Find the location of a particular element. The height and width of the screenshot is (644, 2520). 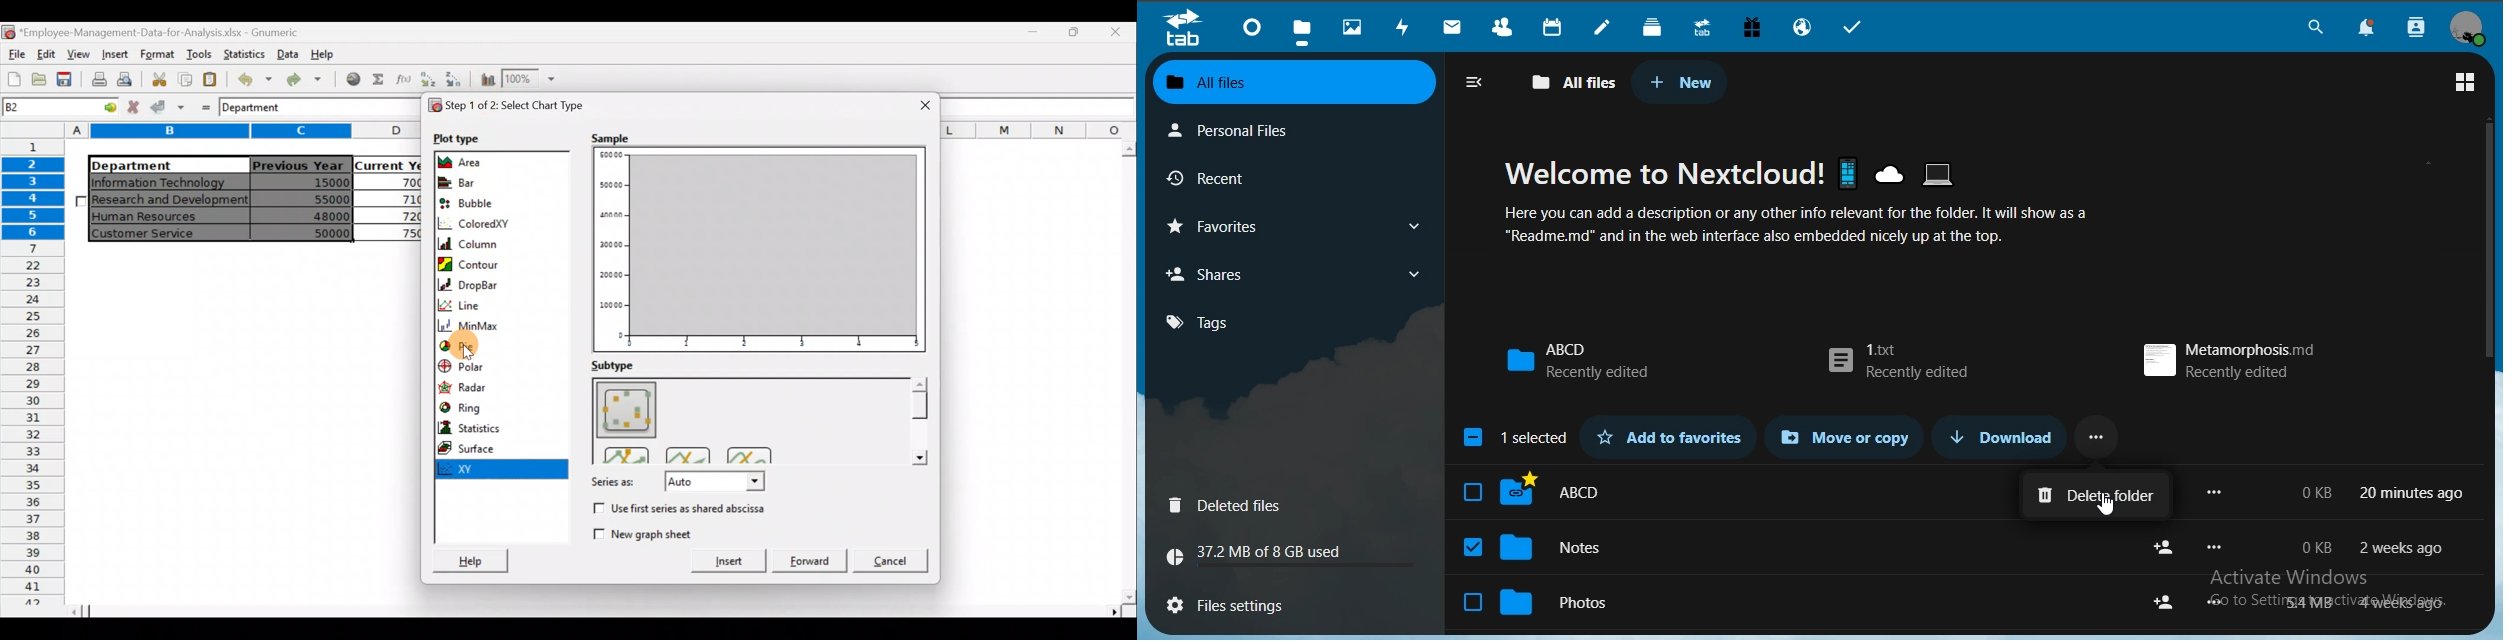

Plot type is located at coordinates (459, 138).